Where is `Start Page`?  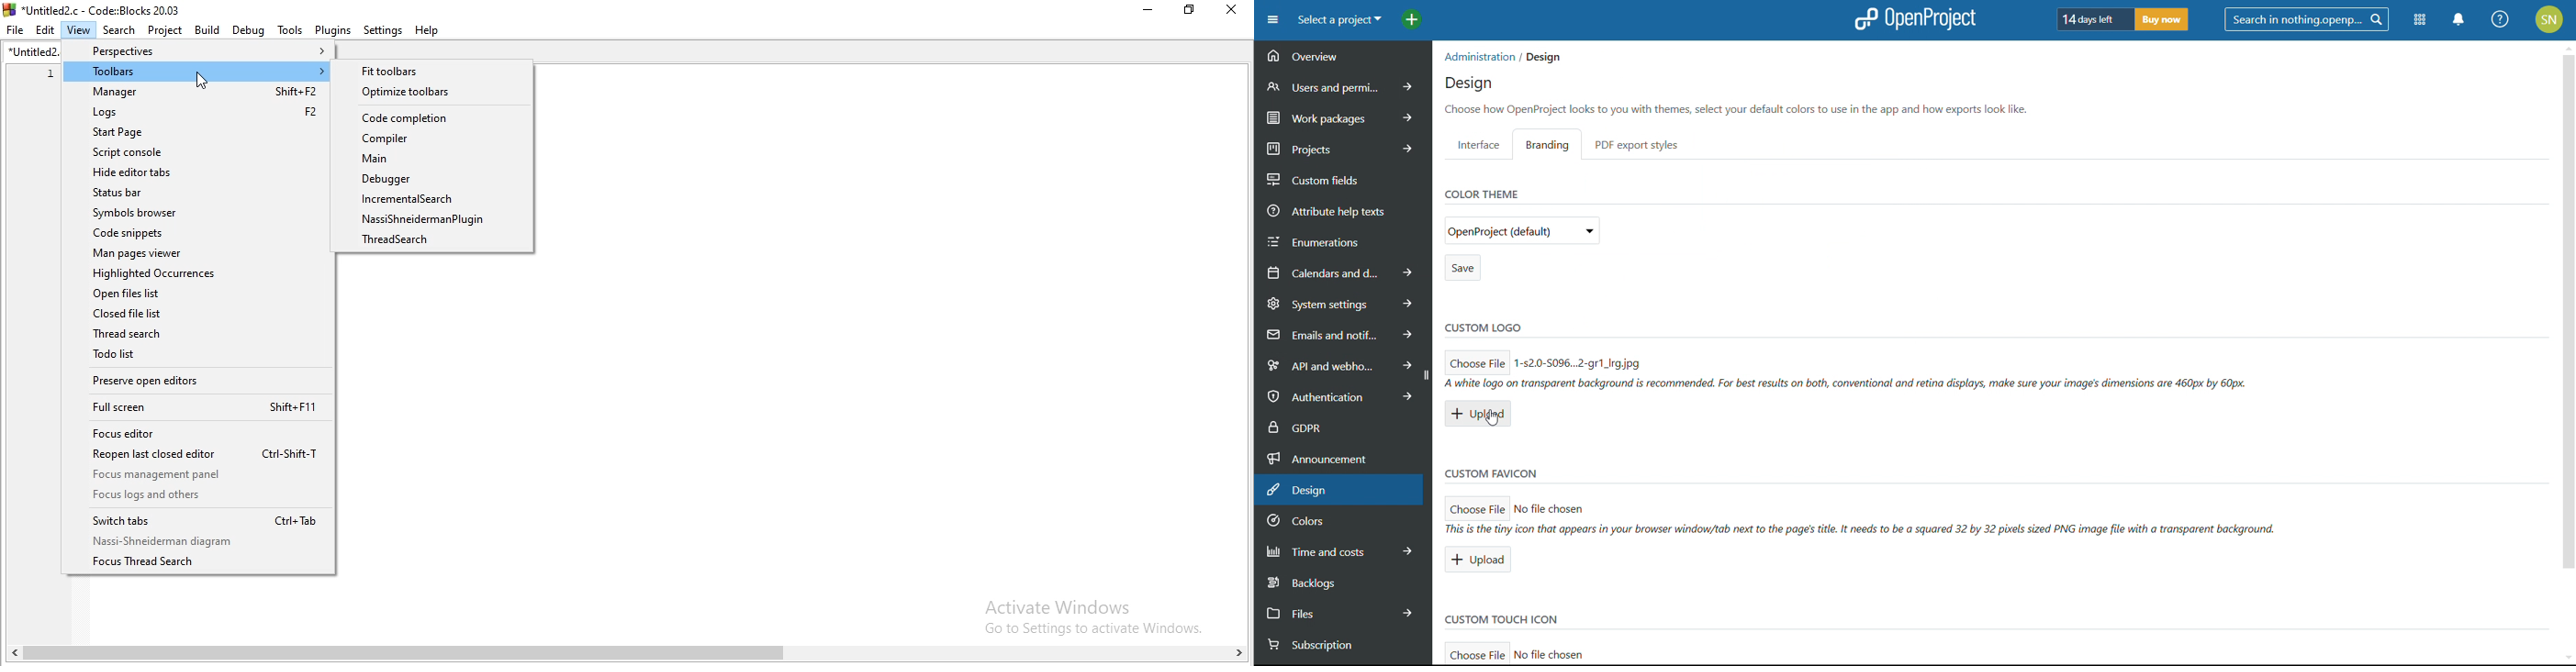 Start Page is located at coordinates (191, 133).